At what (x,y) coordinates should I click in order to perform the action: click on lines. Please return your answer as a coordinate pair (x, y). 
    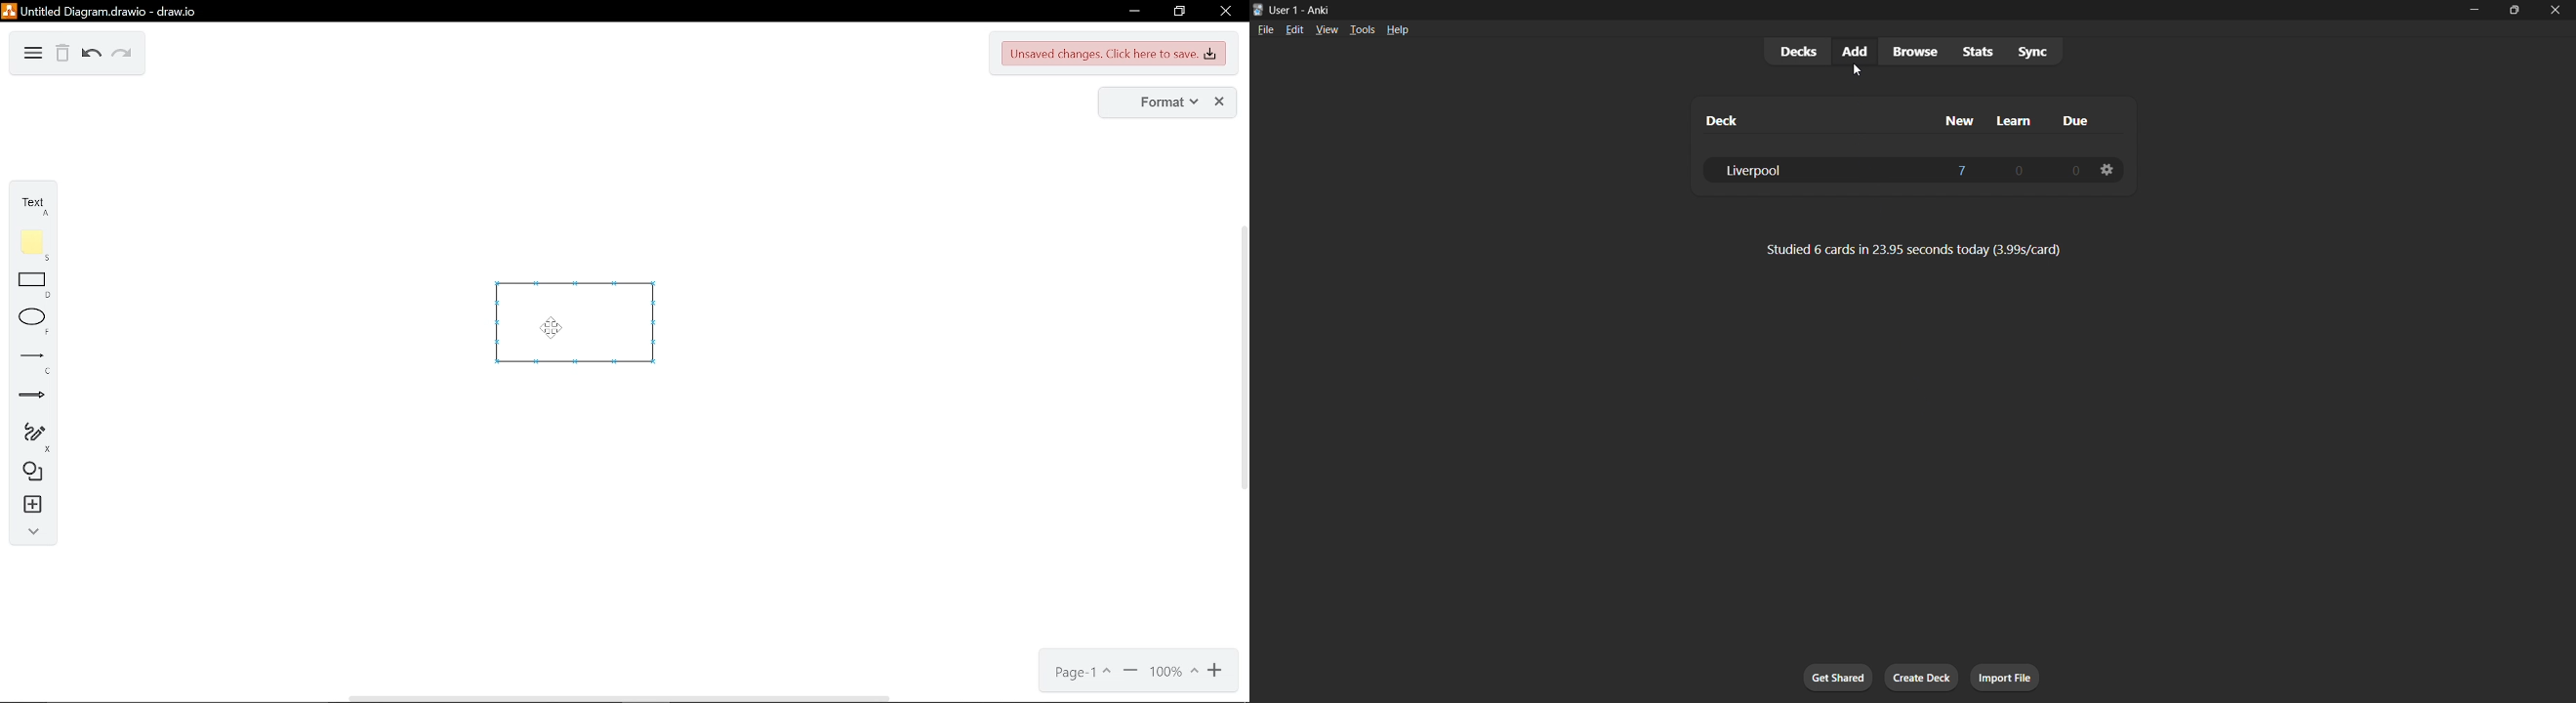
    Looking at the image, I should click on (35, 363).